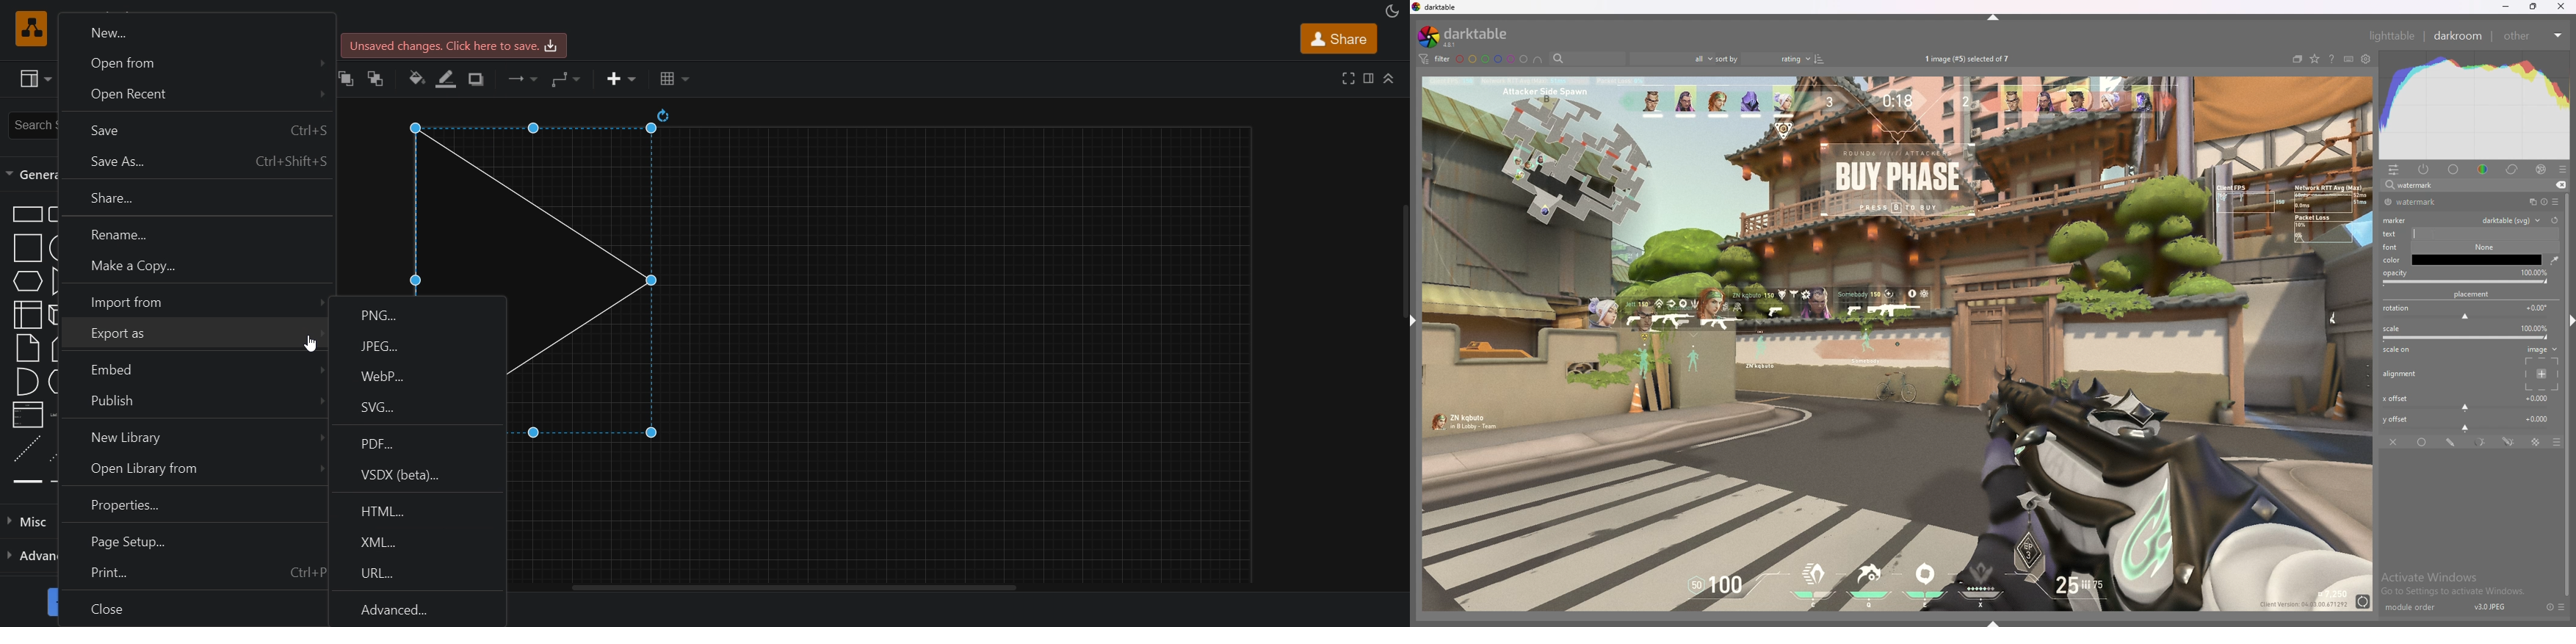 The height and width of the screenshot is (644, 2576). Describe the element at coordinates (191, 336) in the screenshot. I see `export as` at that location.